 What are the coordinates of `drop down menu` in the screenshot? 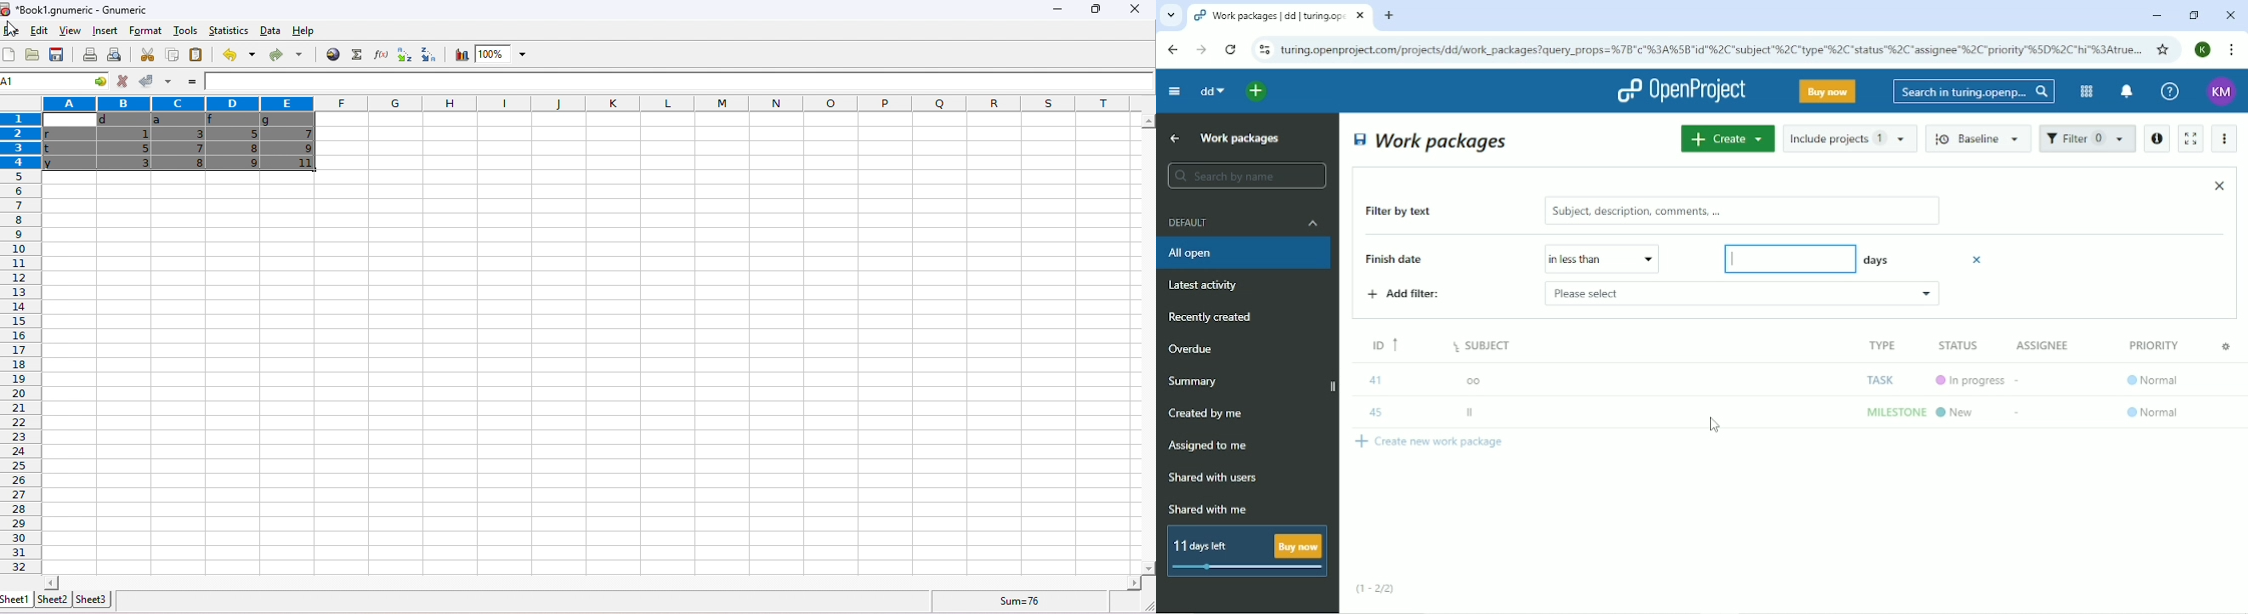 It's located at (1649, 259).